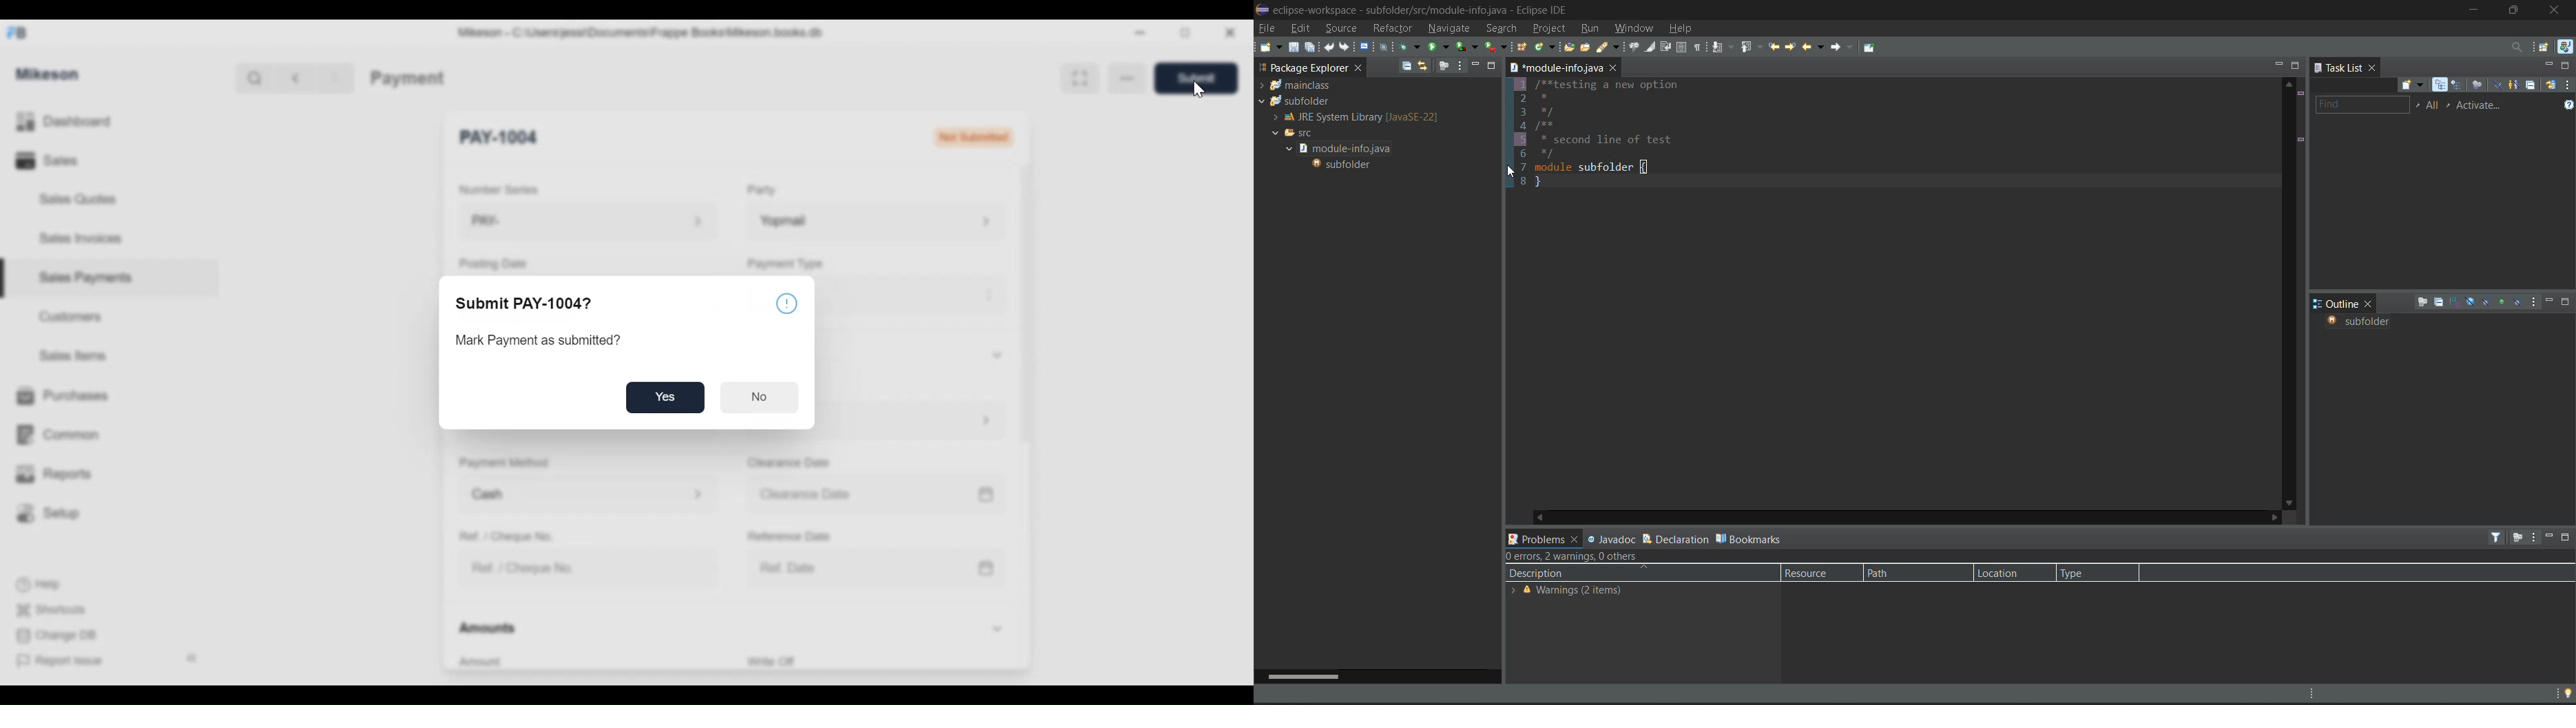 Image resolution: width=2576 pixels, height=728 pixels. I want to click on Mark Payment as submitted?, so click(538, 342).